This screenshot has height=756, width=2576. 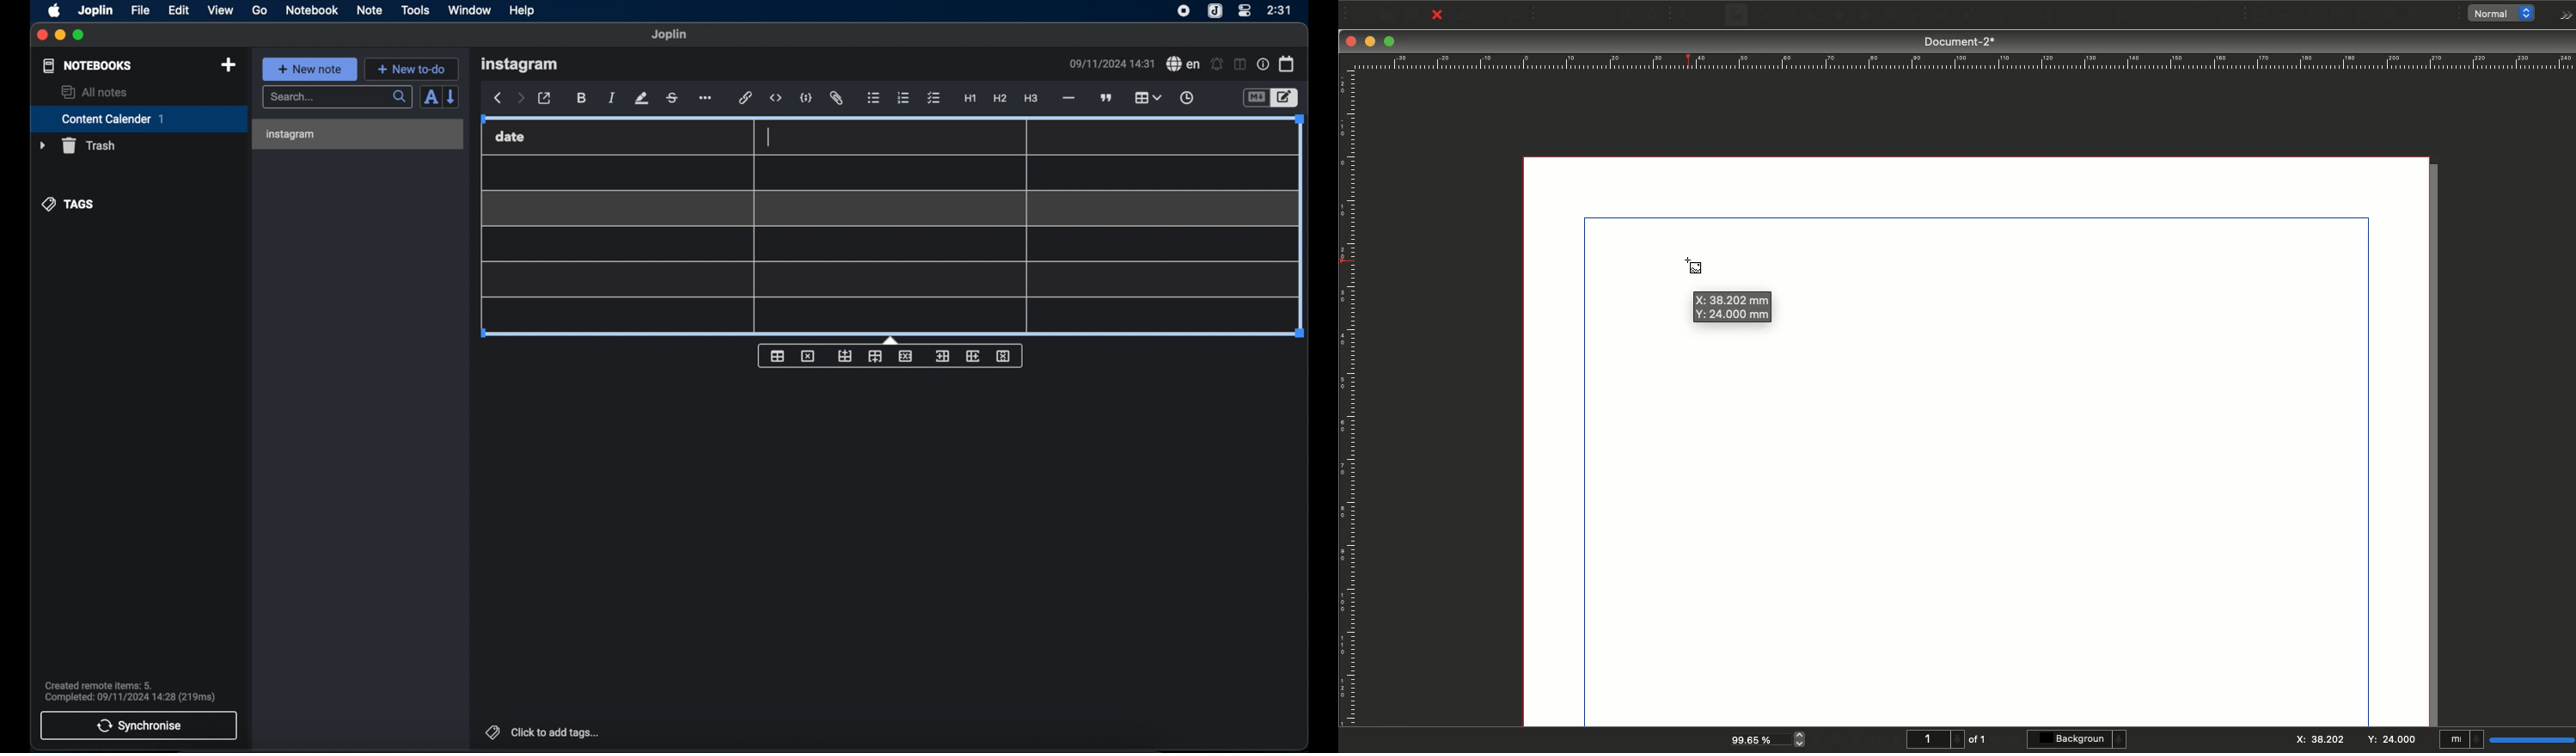 I want to click on toggle sort order field, so click(x=430, y=98).